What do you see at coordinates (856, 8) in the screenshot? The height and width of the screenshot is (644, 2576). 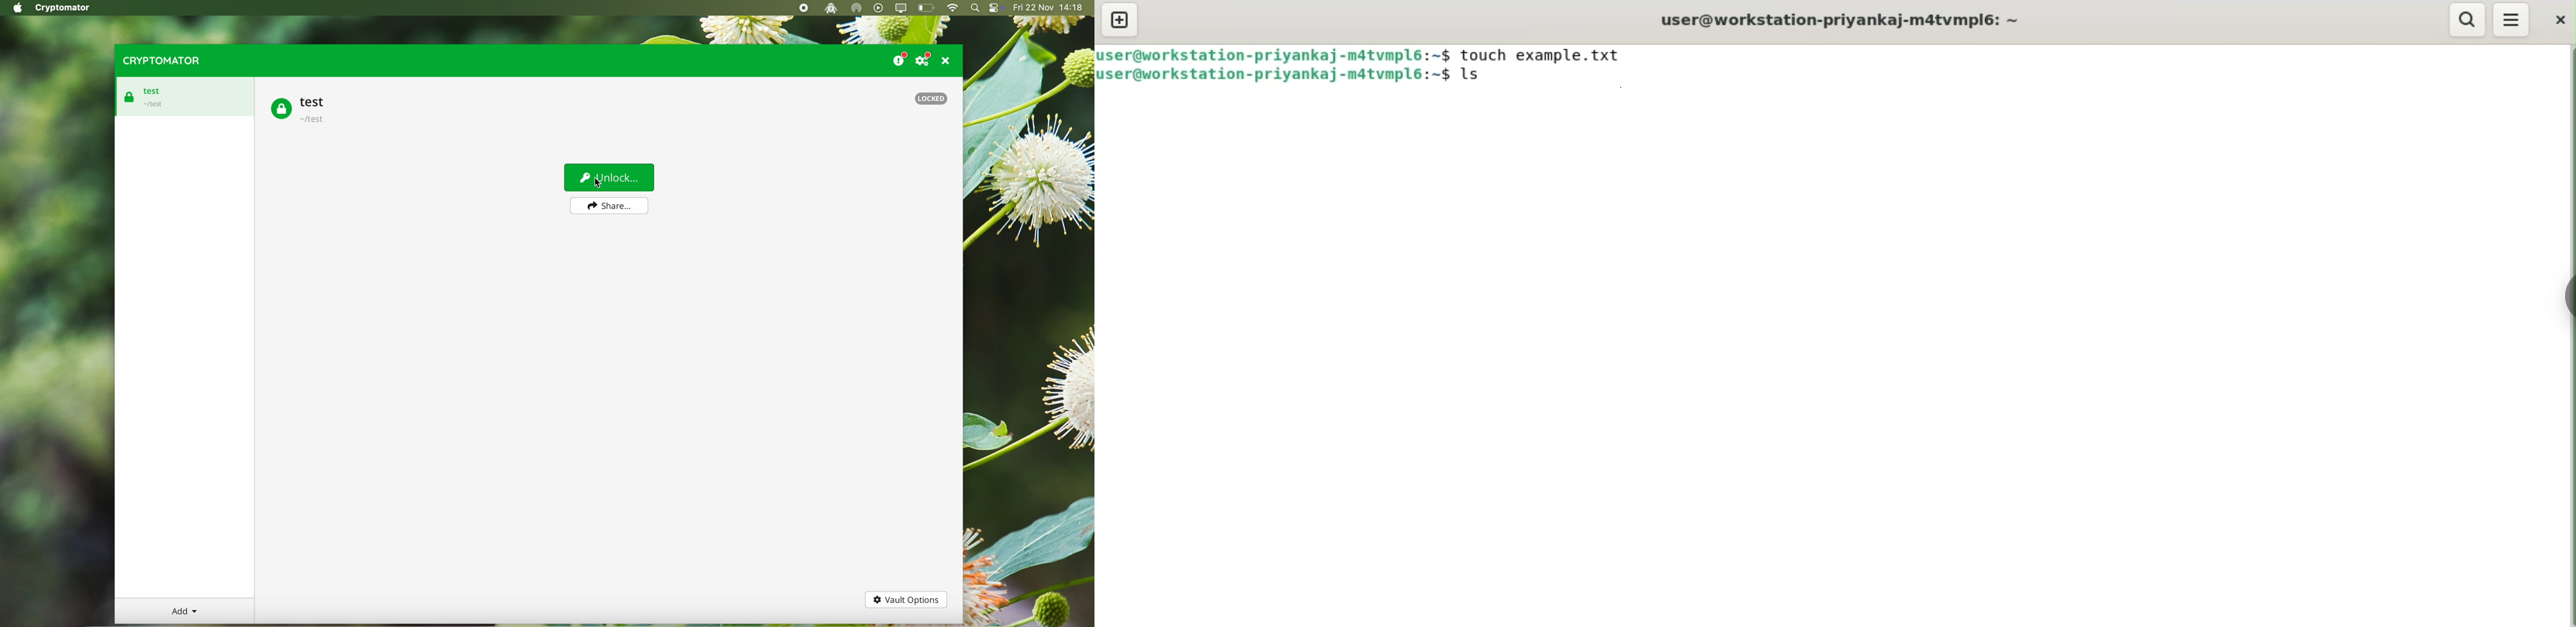 I see `airdrop` at bounding box center [856, 8].